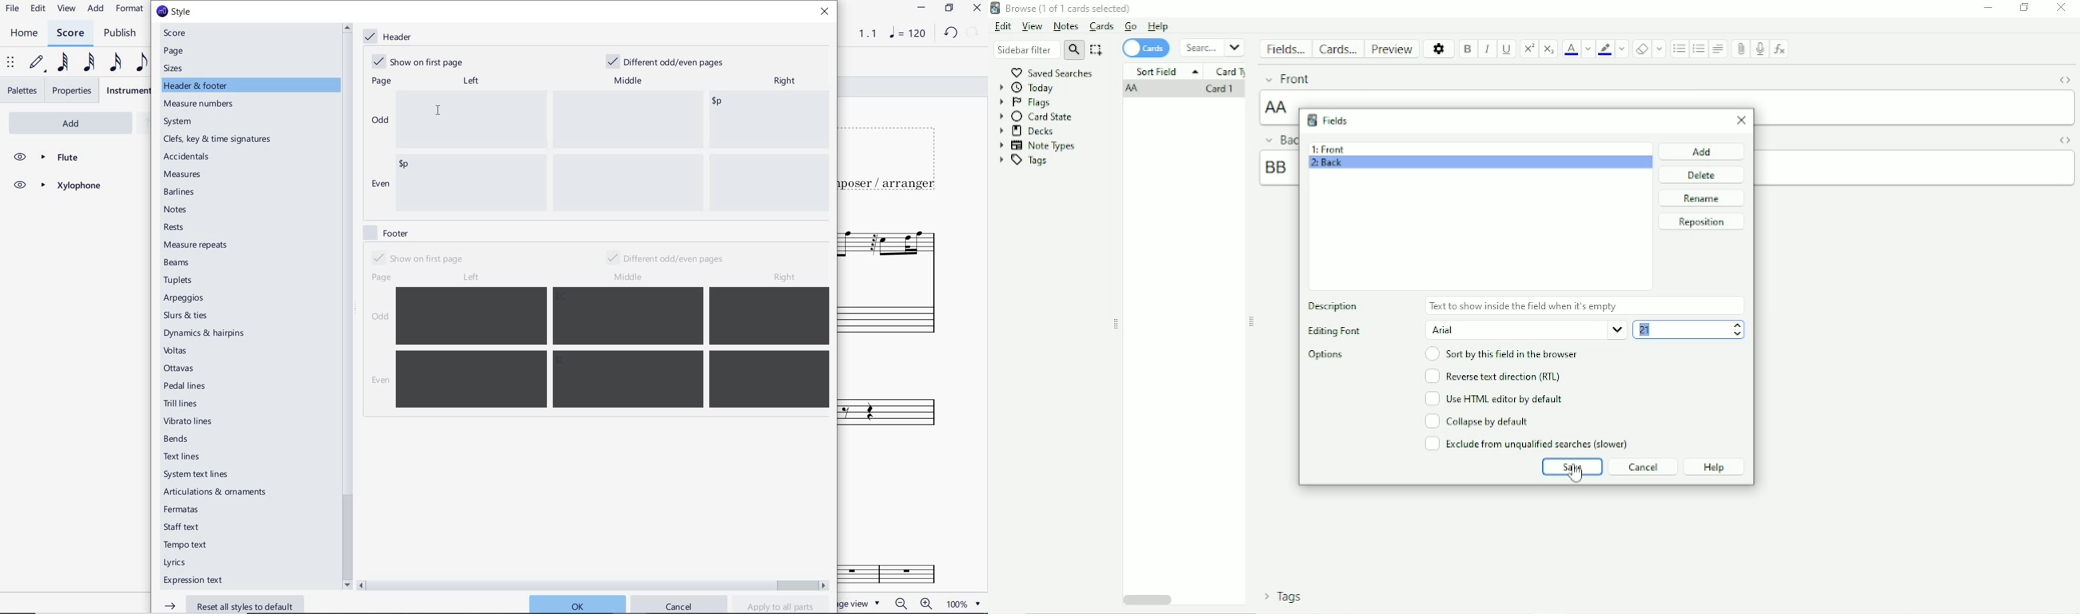  Describe the element at coordinates (181, 193) in the screenshot. I see `barlines` at that location.